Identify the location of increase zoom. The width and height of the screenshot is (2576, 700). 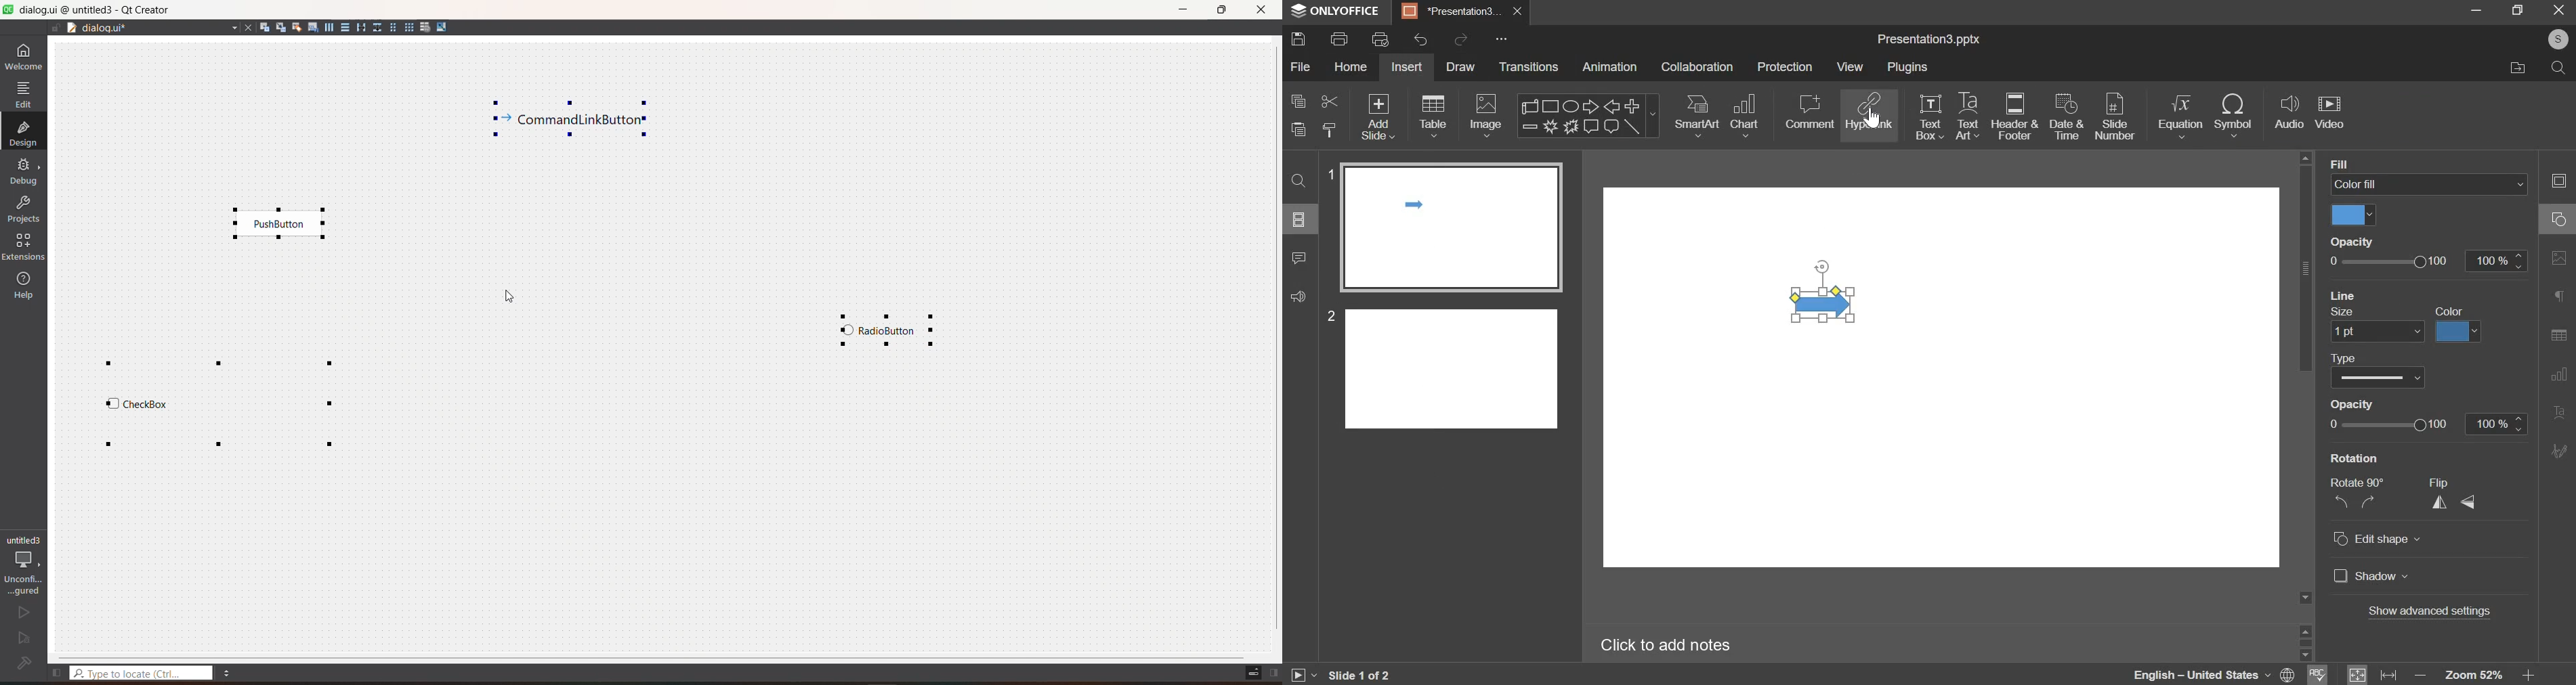
(2529, 676).